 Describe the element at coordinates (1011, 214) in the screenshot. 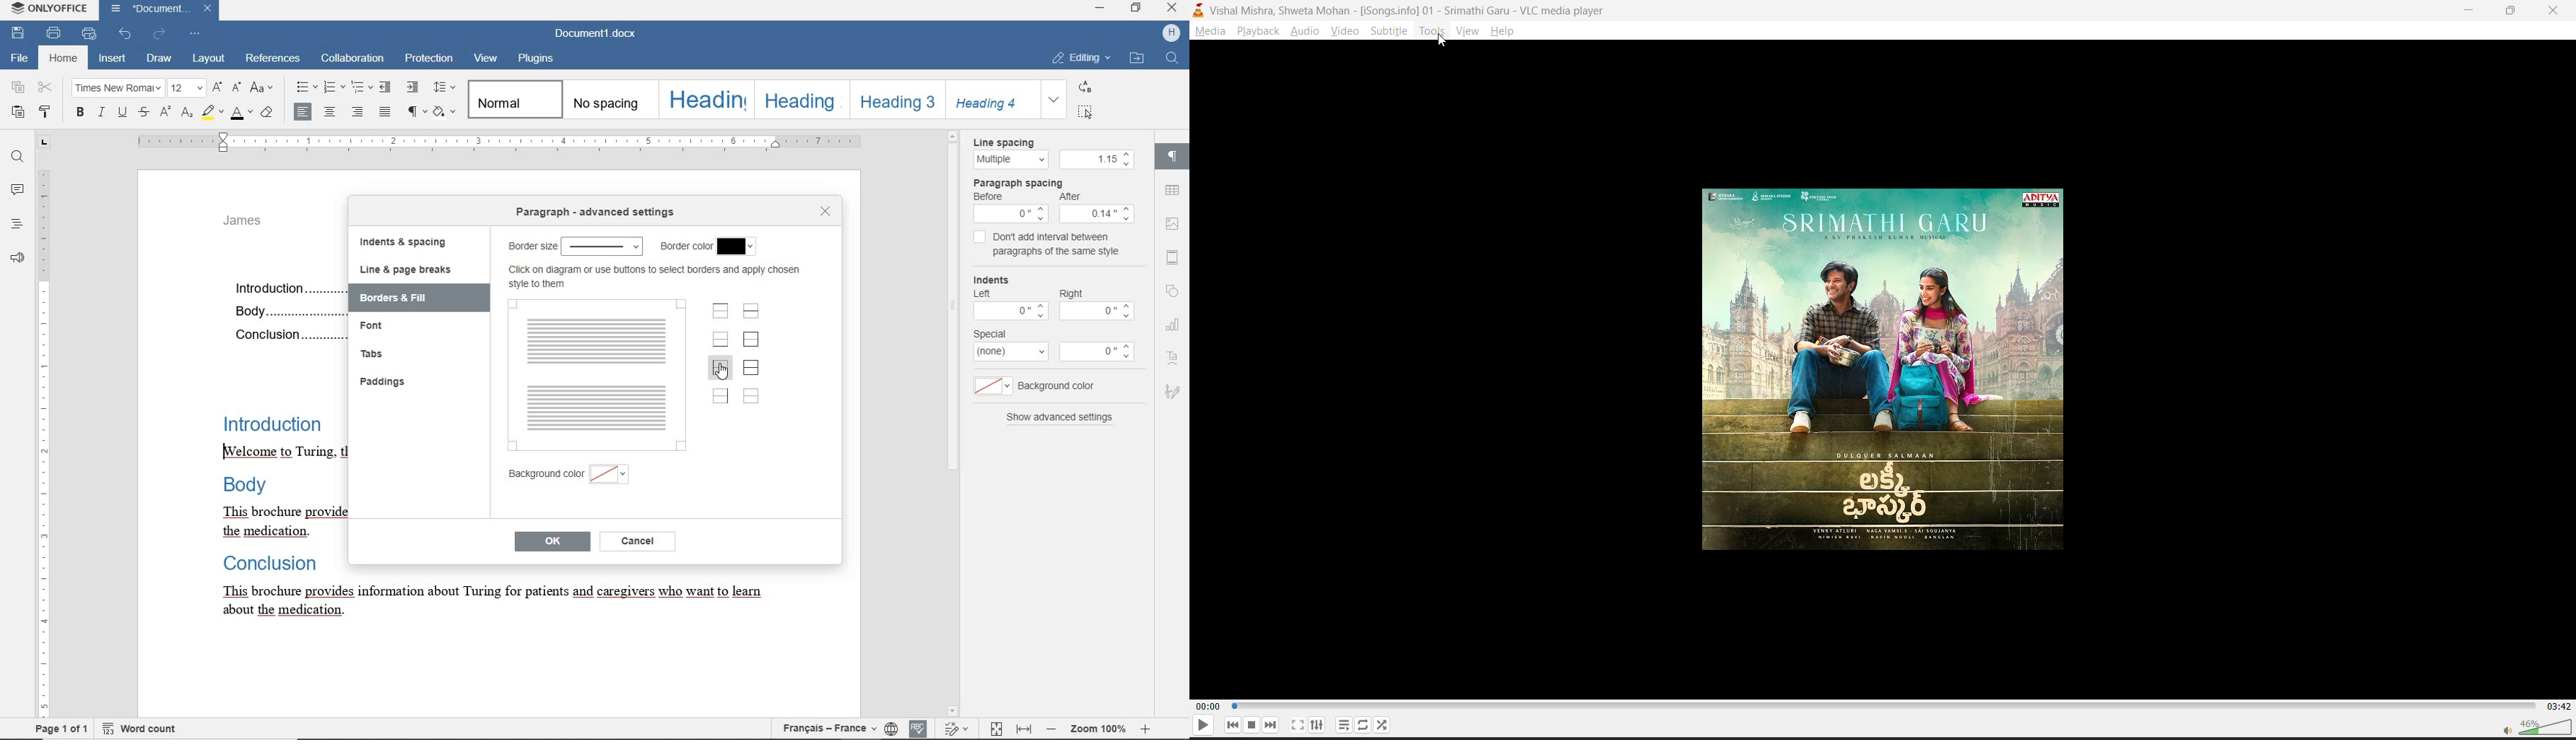

I see `menu` at that location.